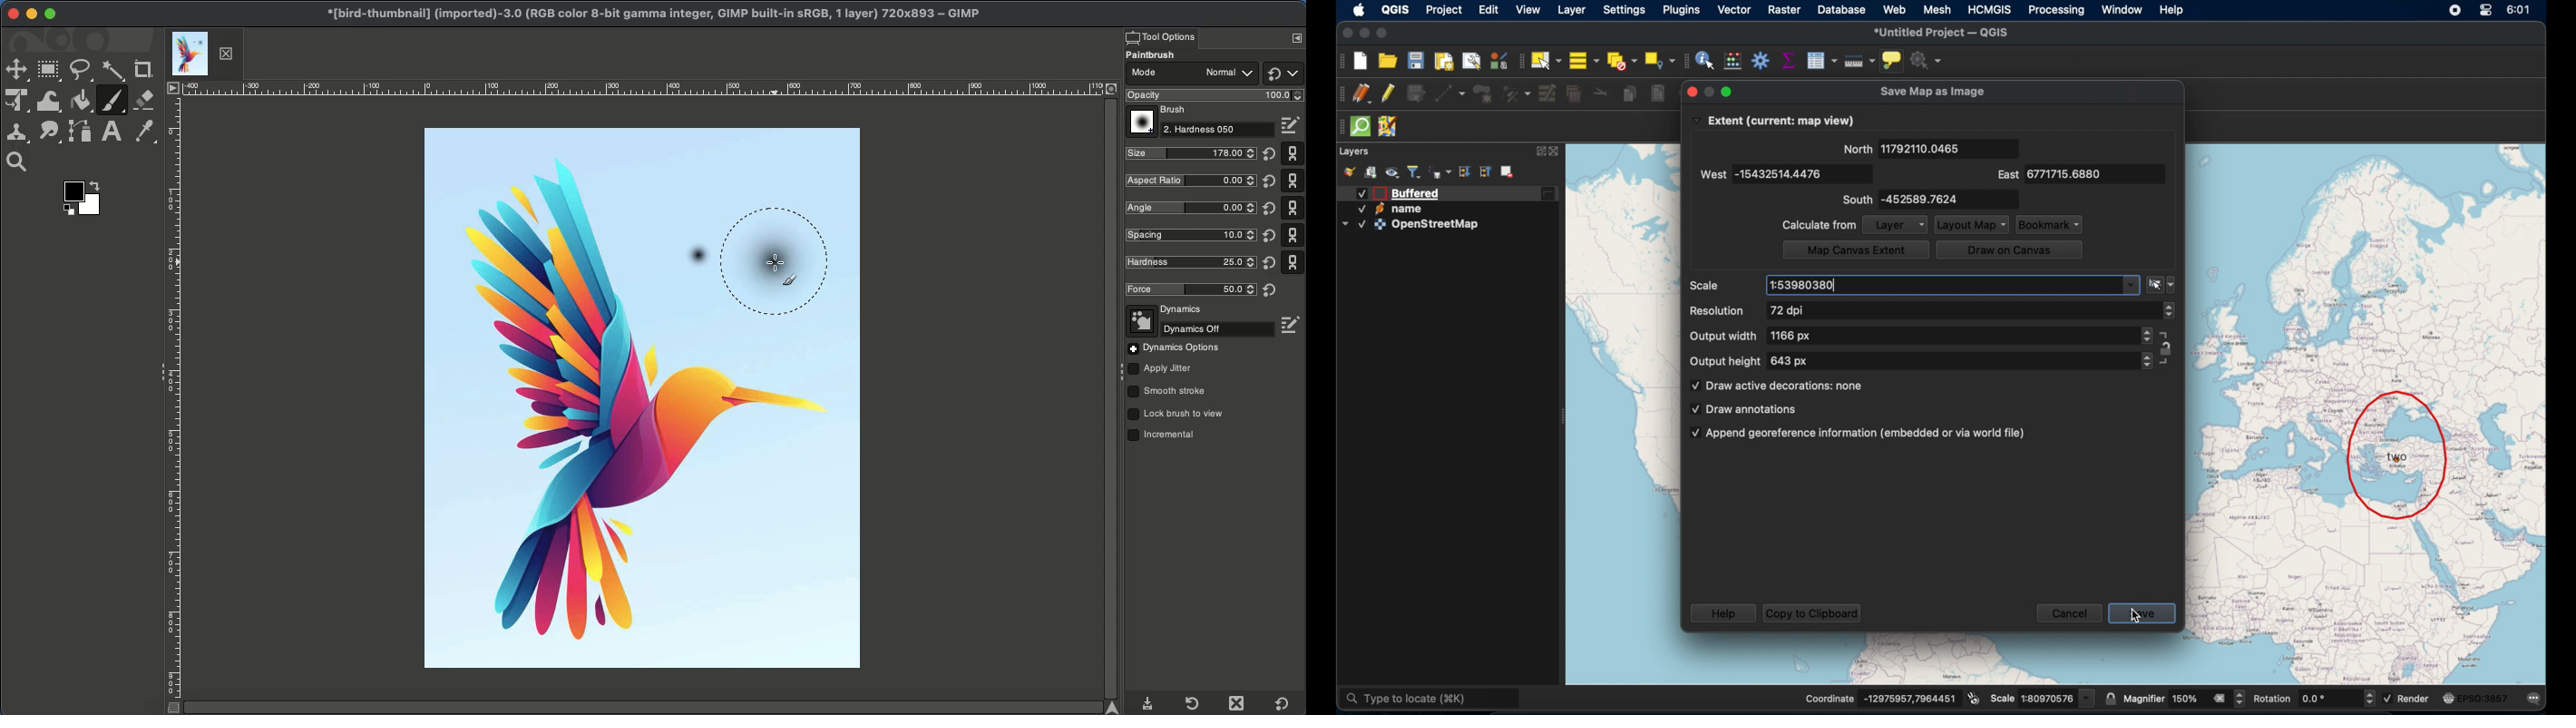 Image resolution: width=2576 pixels, height=728 pixels. What do you see at coordinates (1293, 207) in the screenshot?
I see `Default` at bounding box center [1293, 207].